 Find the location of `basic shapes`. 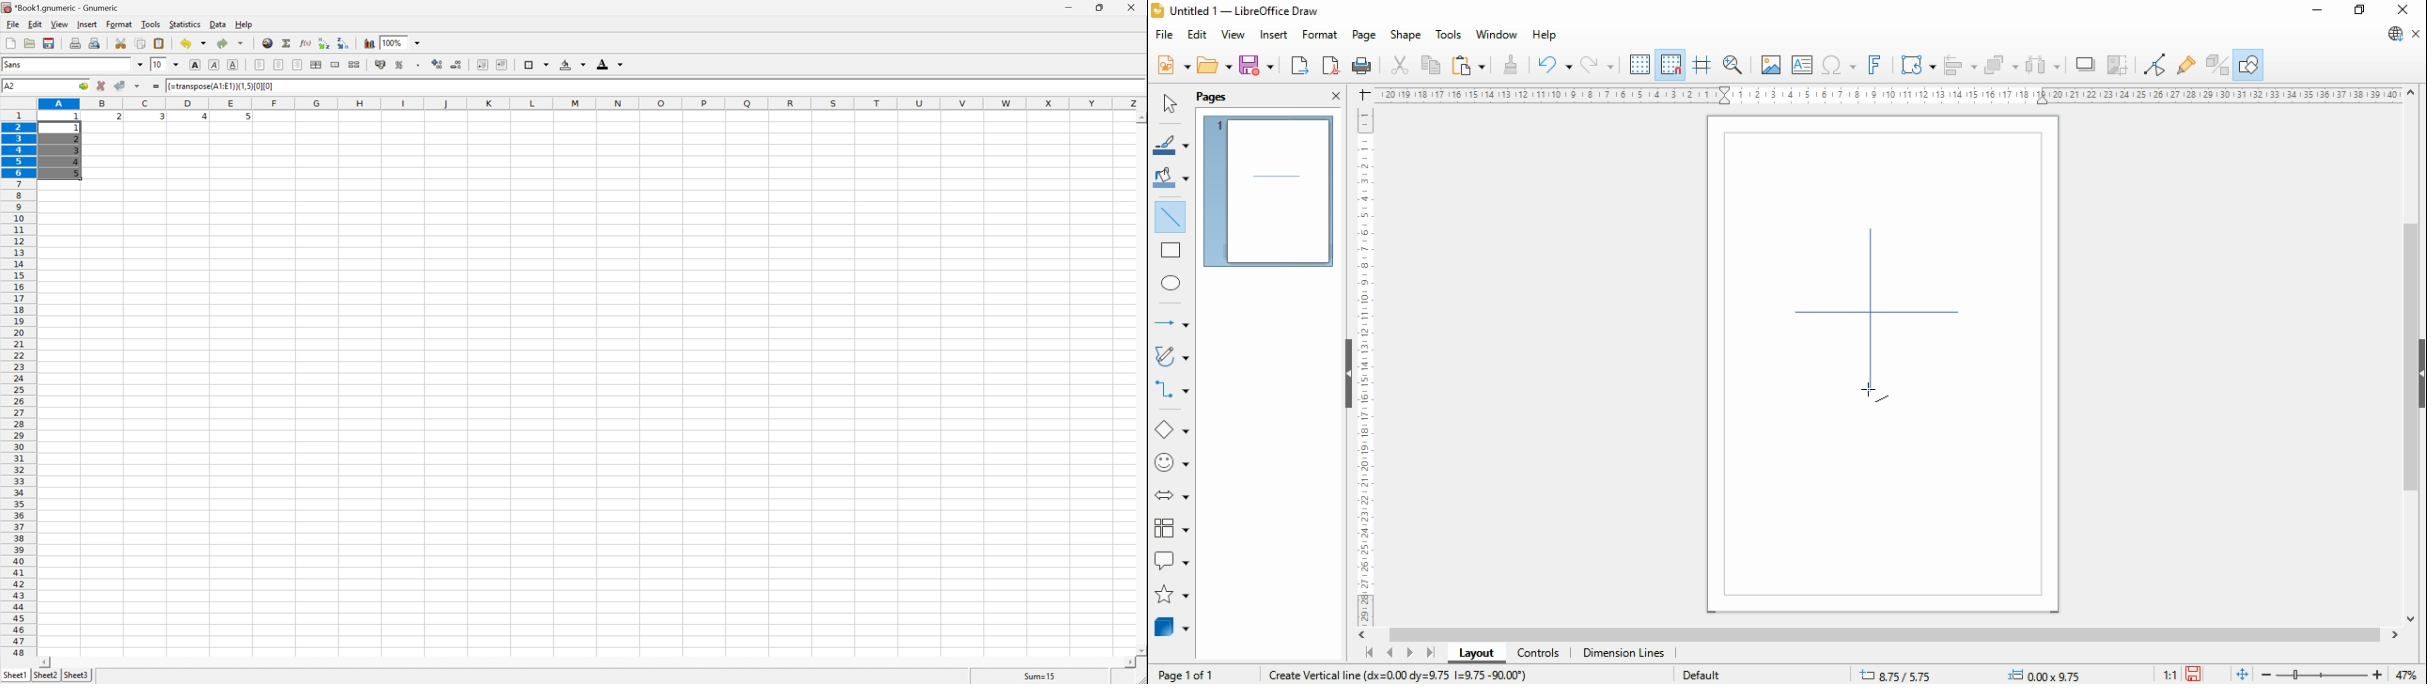

basic shapes is located at coordinates (1171, 430).